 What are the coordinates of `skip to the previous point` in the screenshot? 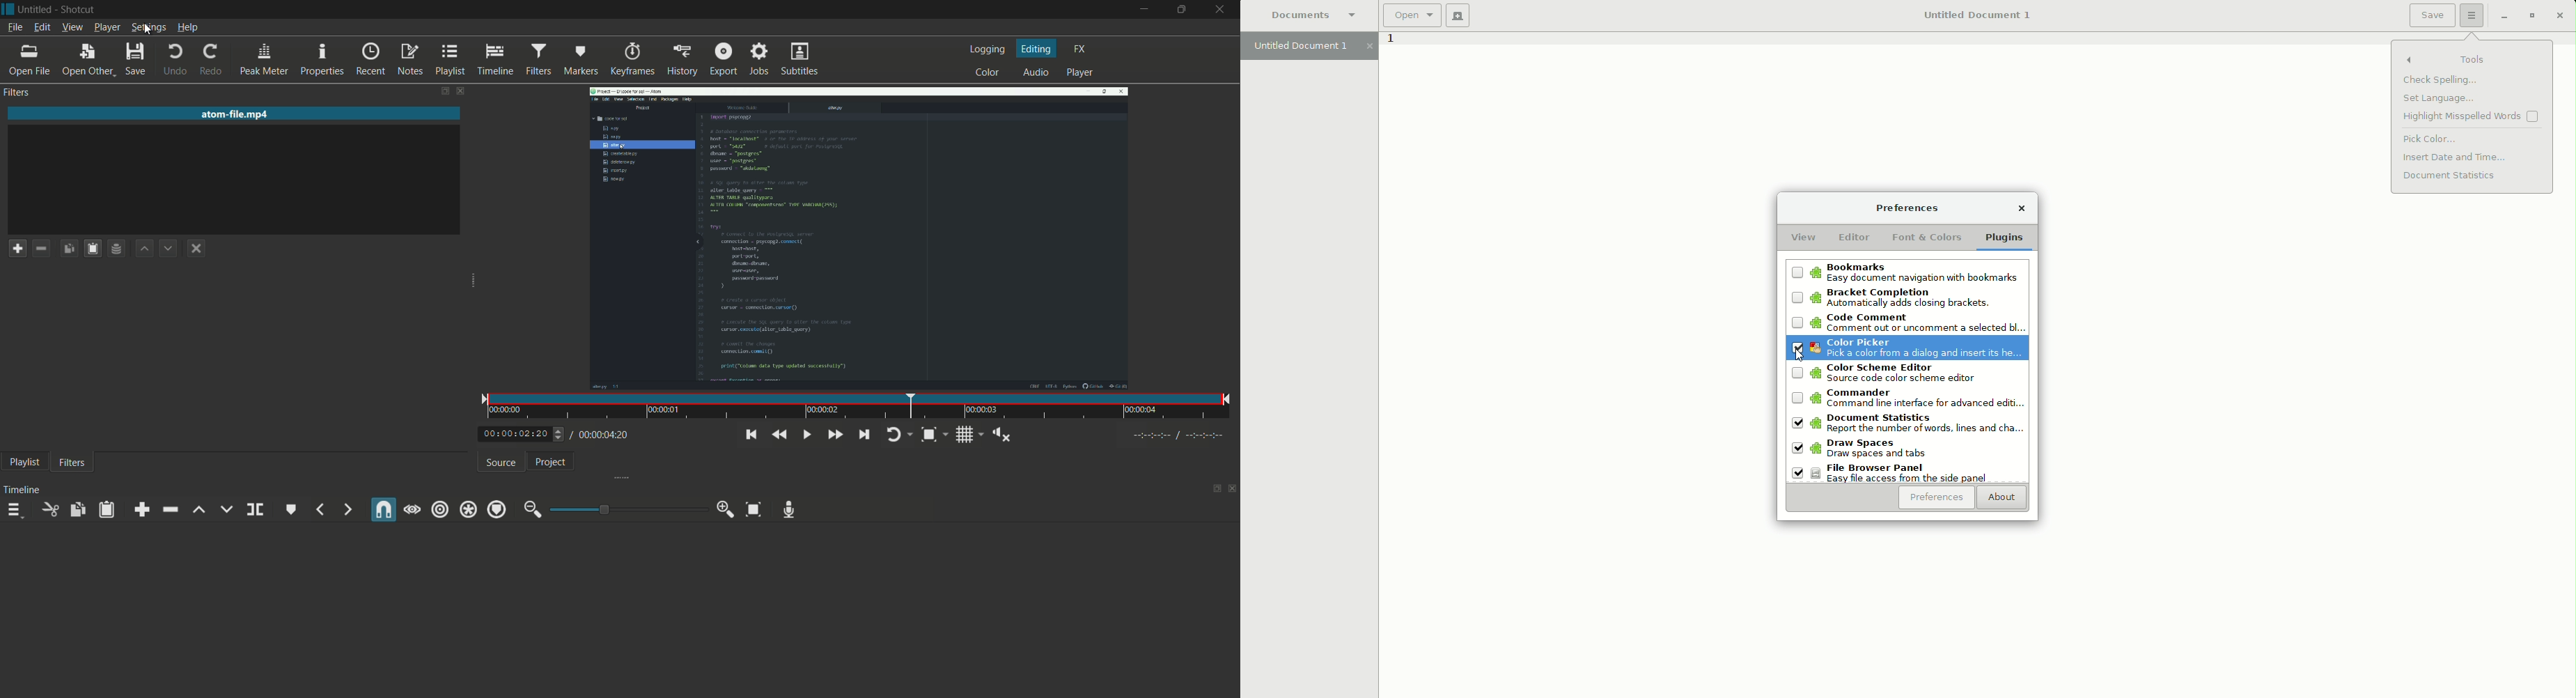 It's located at (752, 434).